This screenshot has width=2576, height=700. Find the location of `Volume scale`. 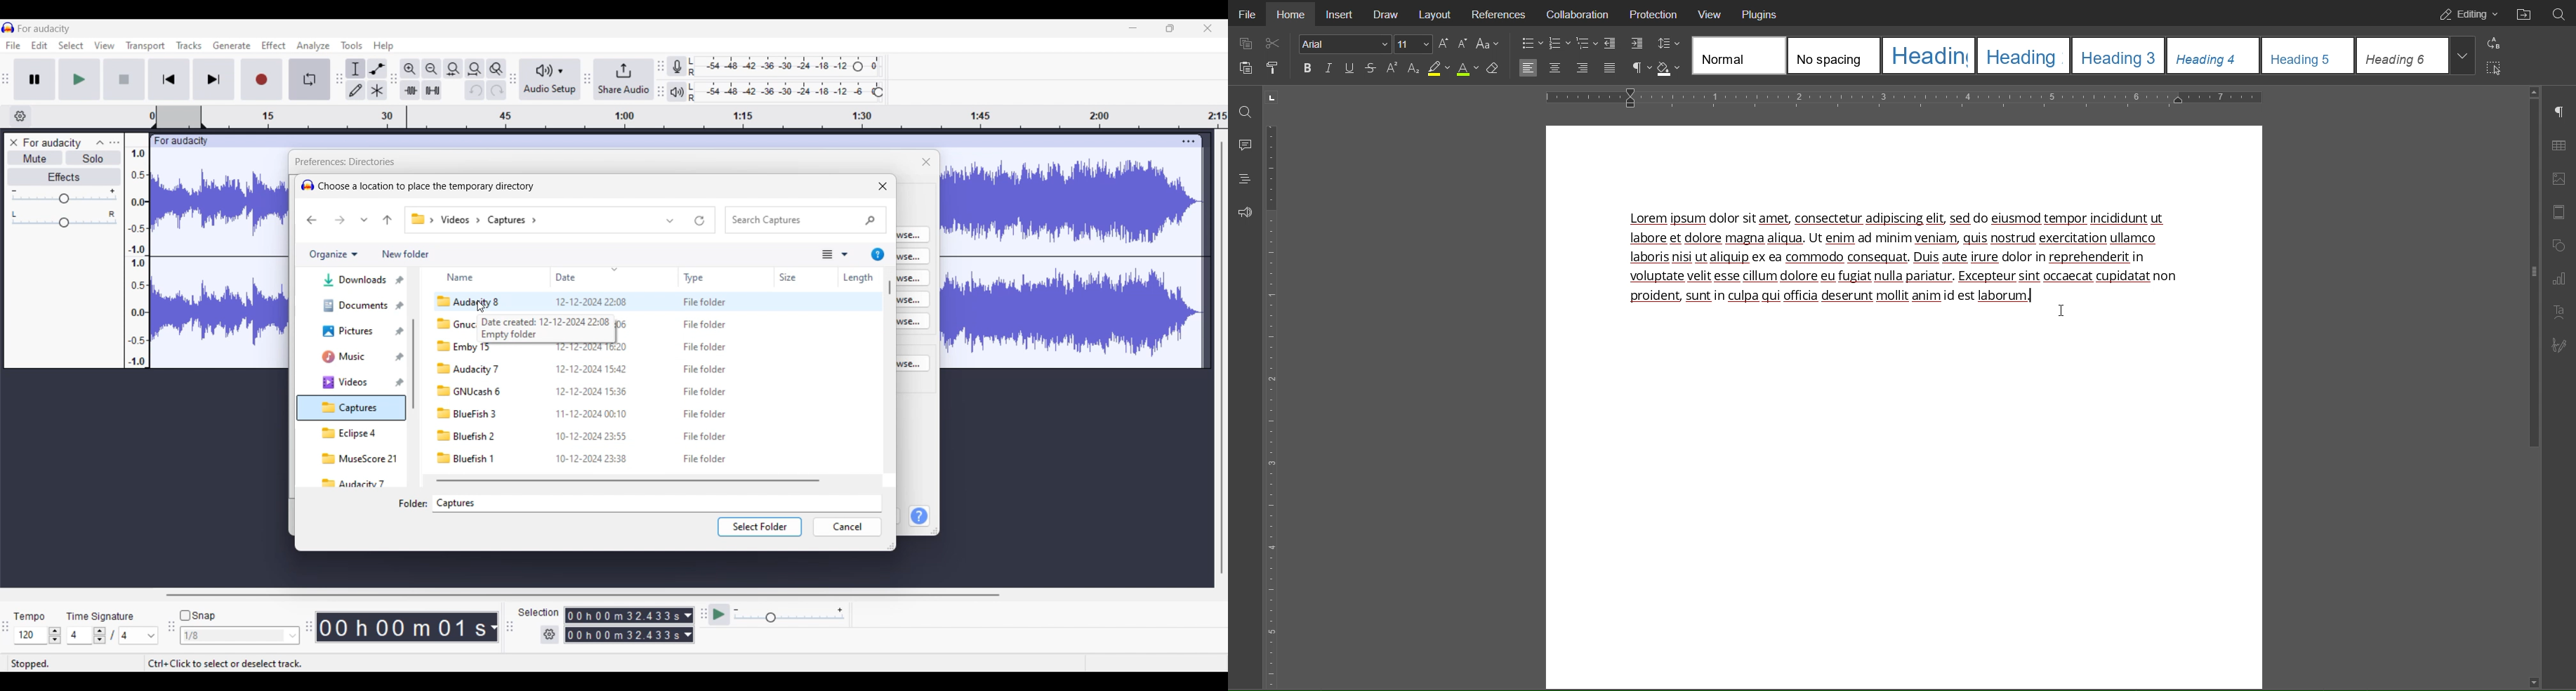

Volume scale is located at coordinates (64, 195).